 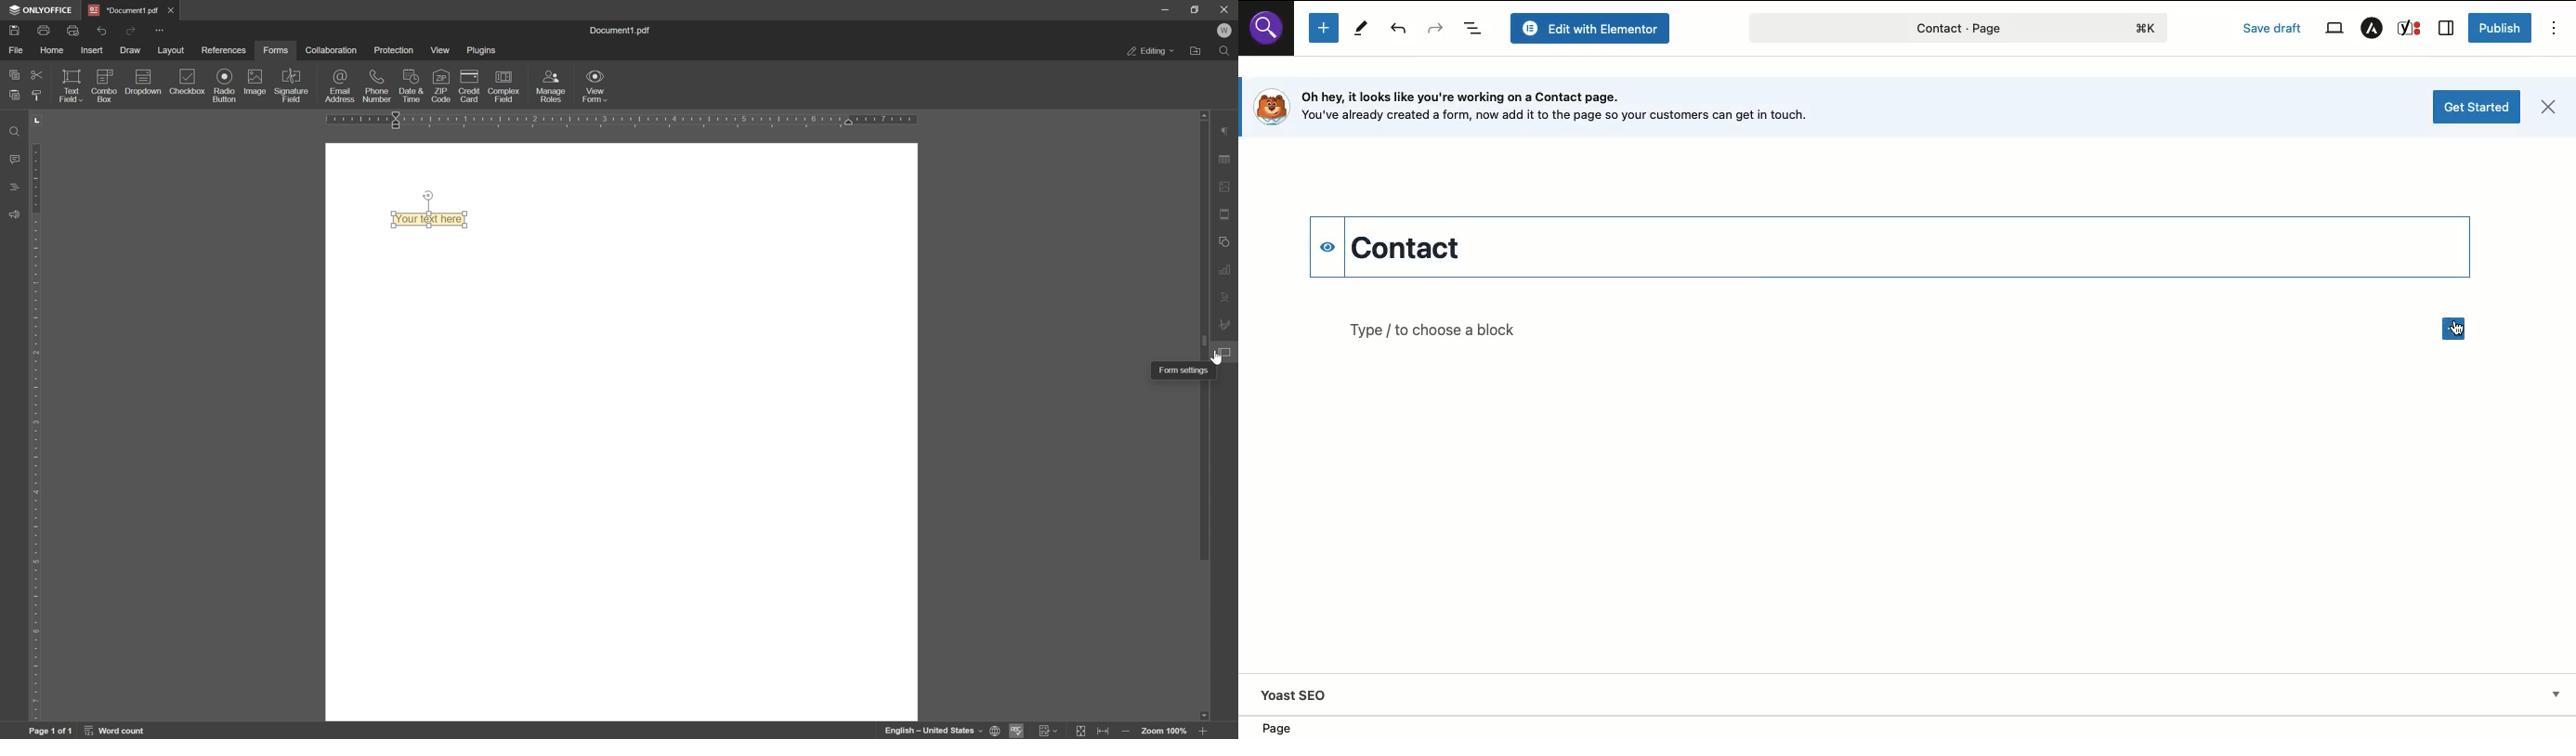 I want to click on Save, so click(x=15, y=31).